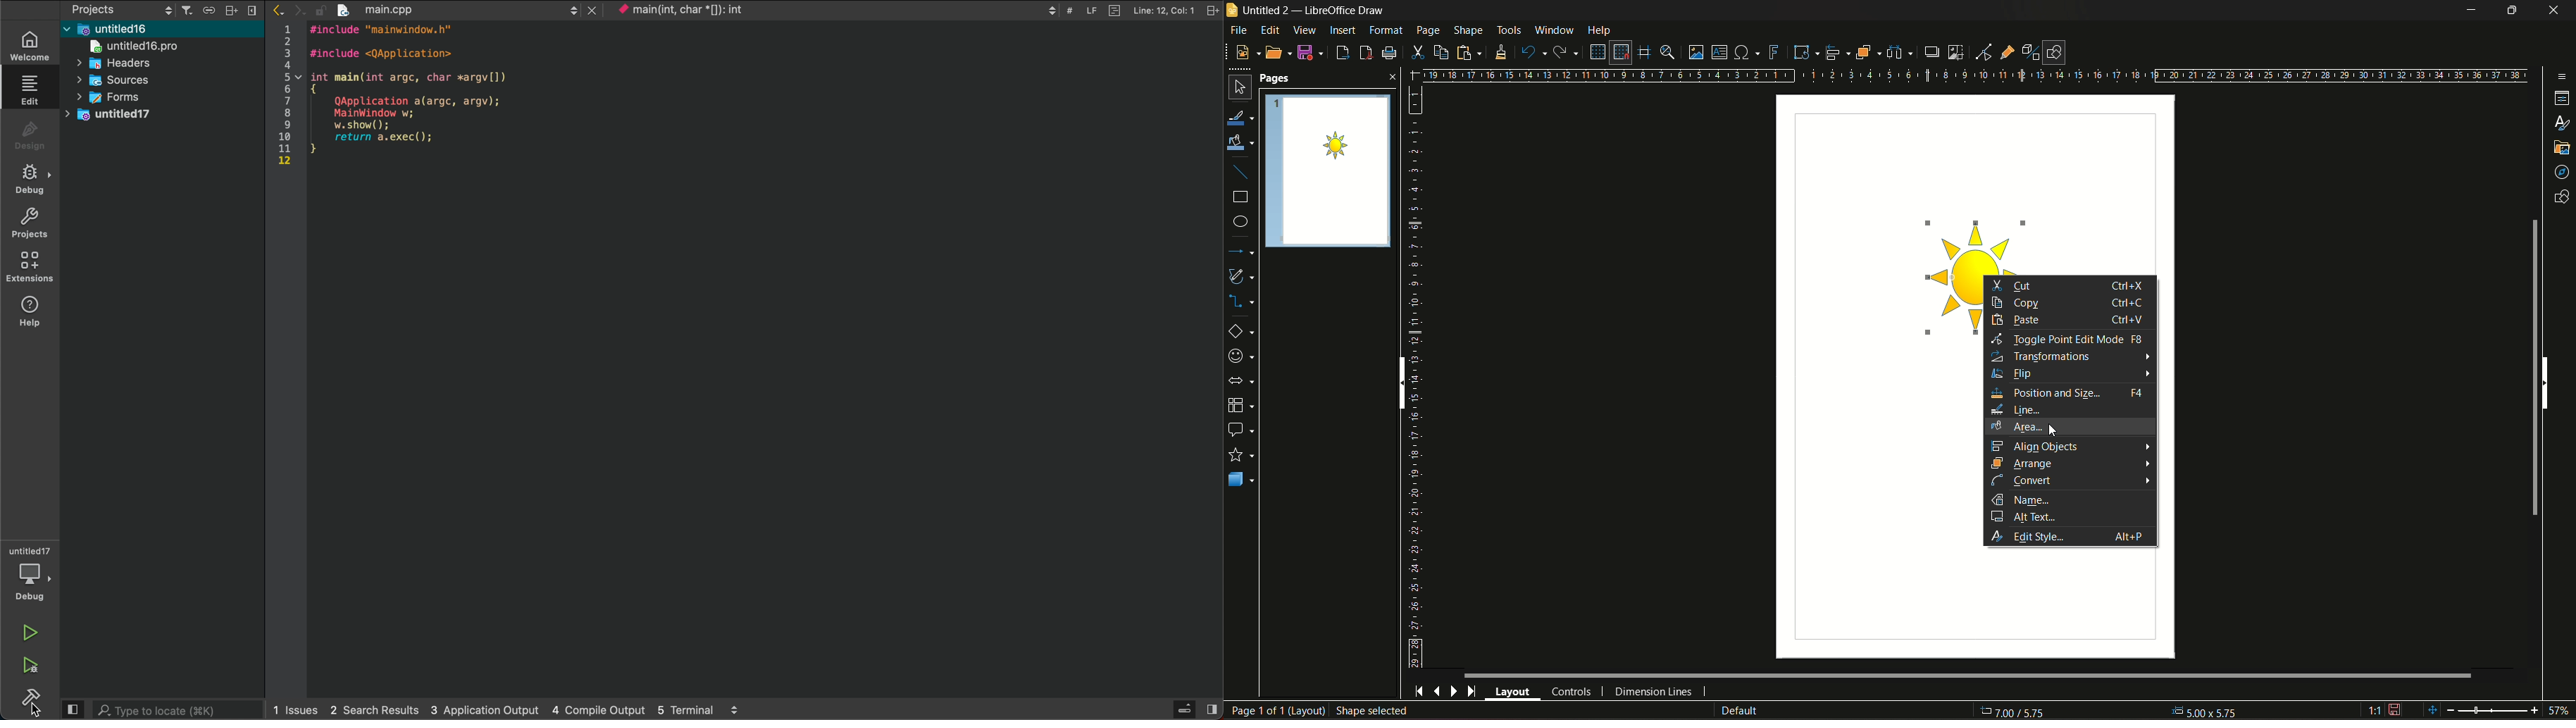 The image size is (2576, 728). Describe the element at coordinates (167, 9) in the screenshot. I see `up/down` at that location.